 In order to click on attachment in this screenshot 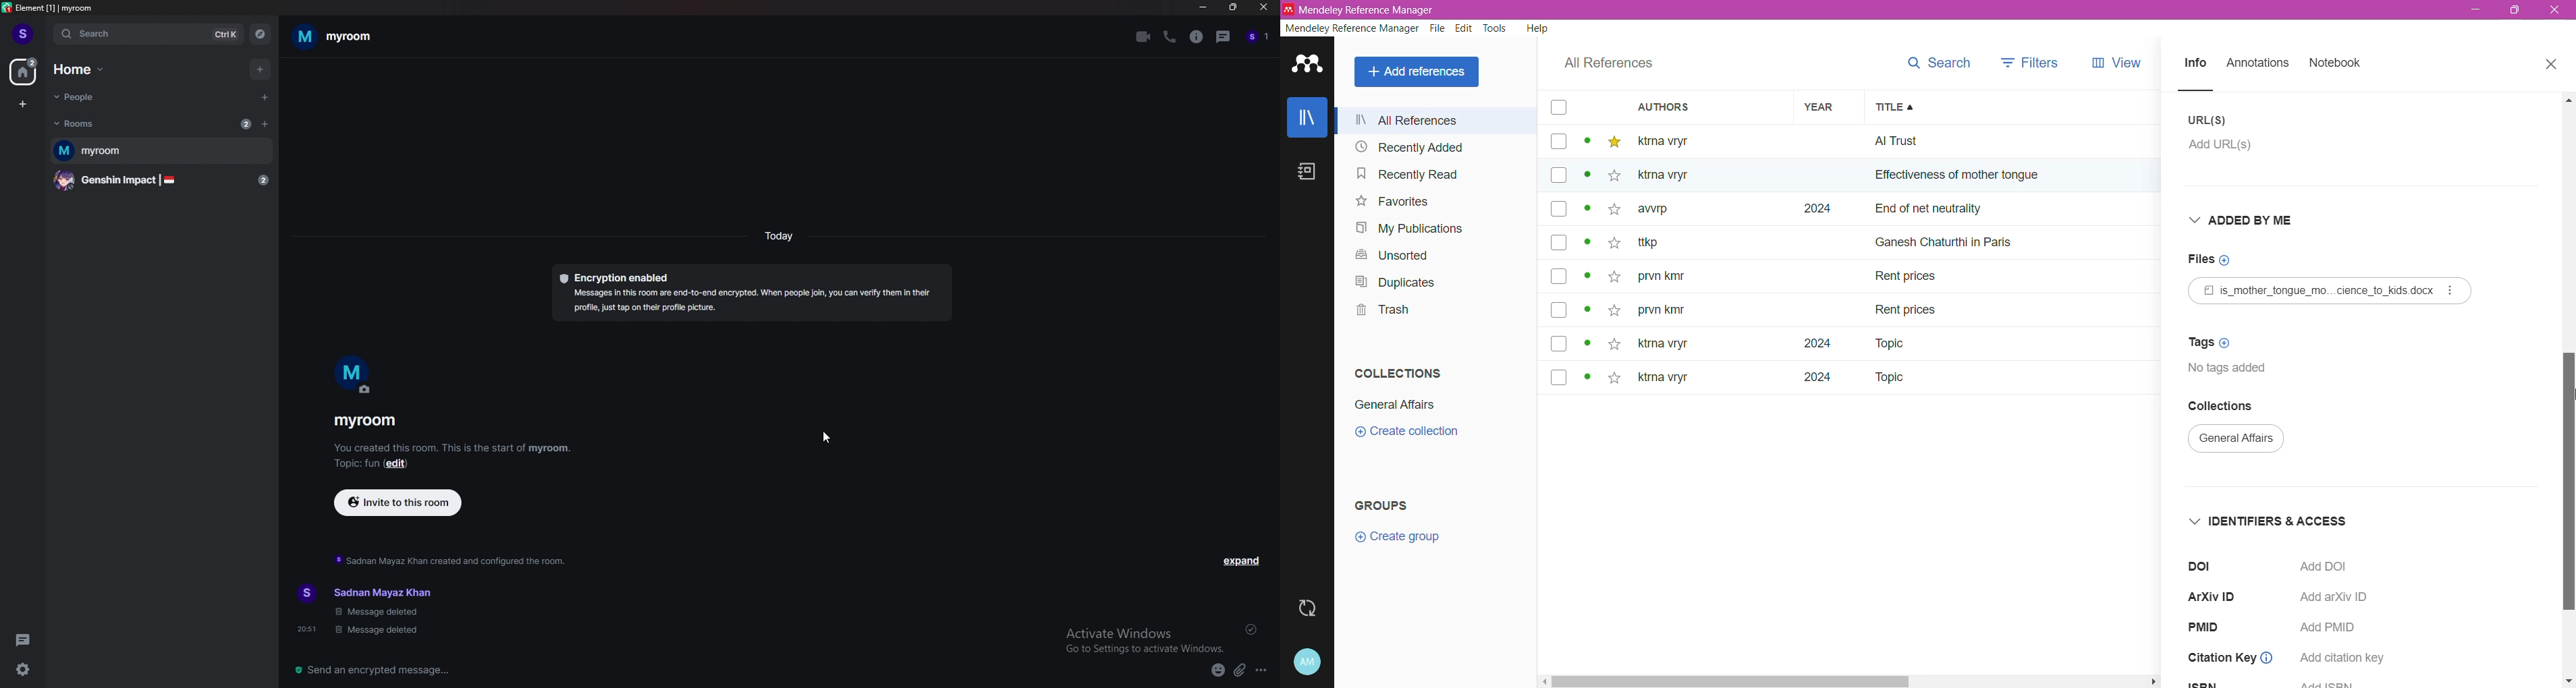, I will do `click(1240, 670)`.